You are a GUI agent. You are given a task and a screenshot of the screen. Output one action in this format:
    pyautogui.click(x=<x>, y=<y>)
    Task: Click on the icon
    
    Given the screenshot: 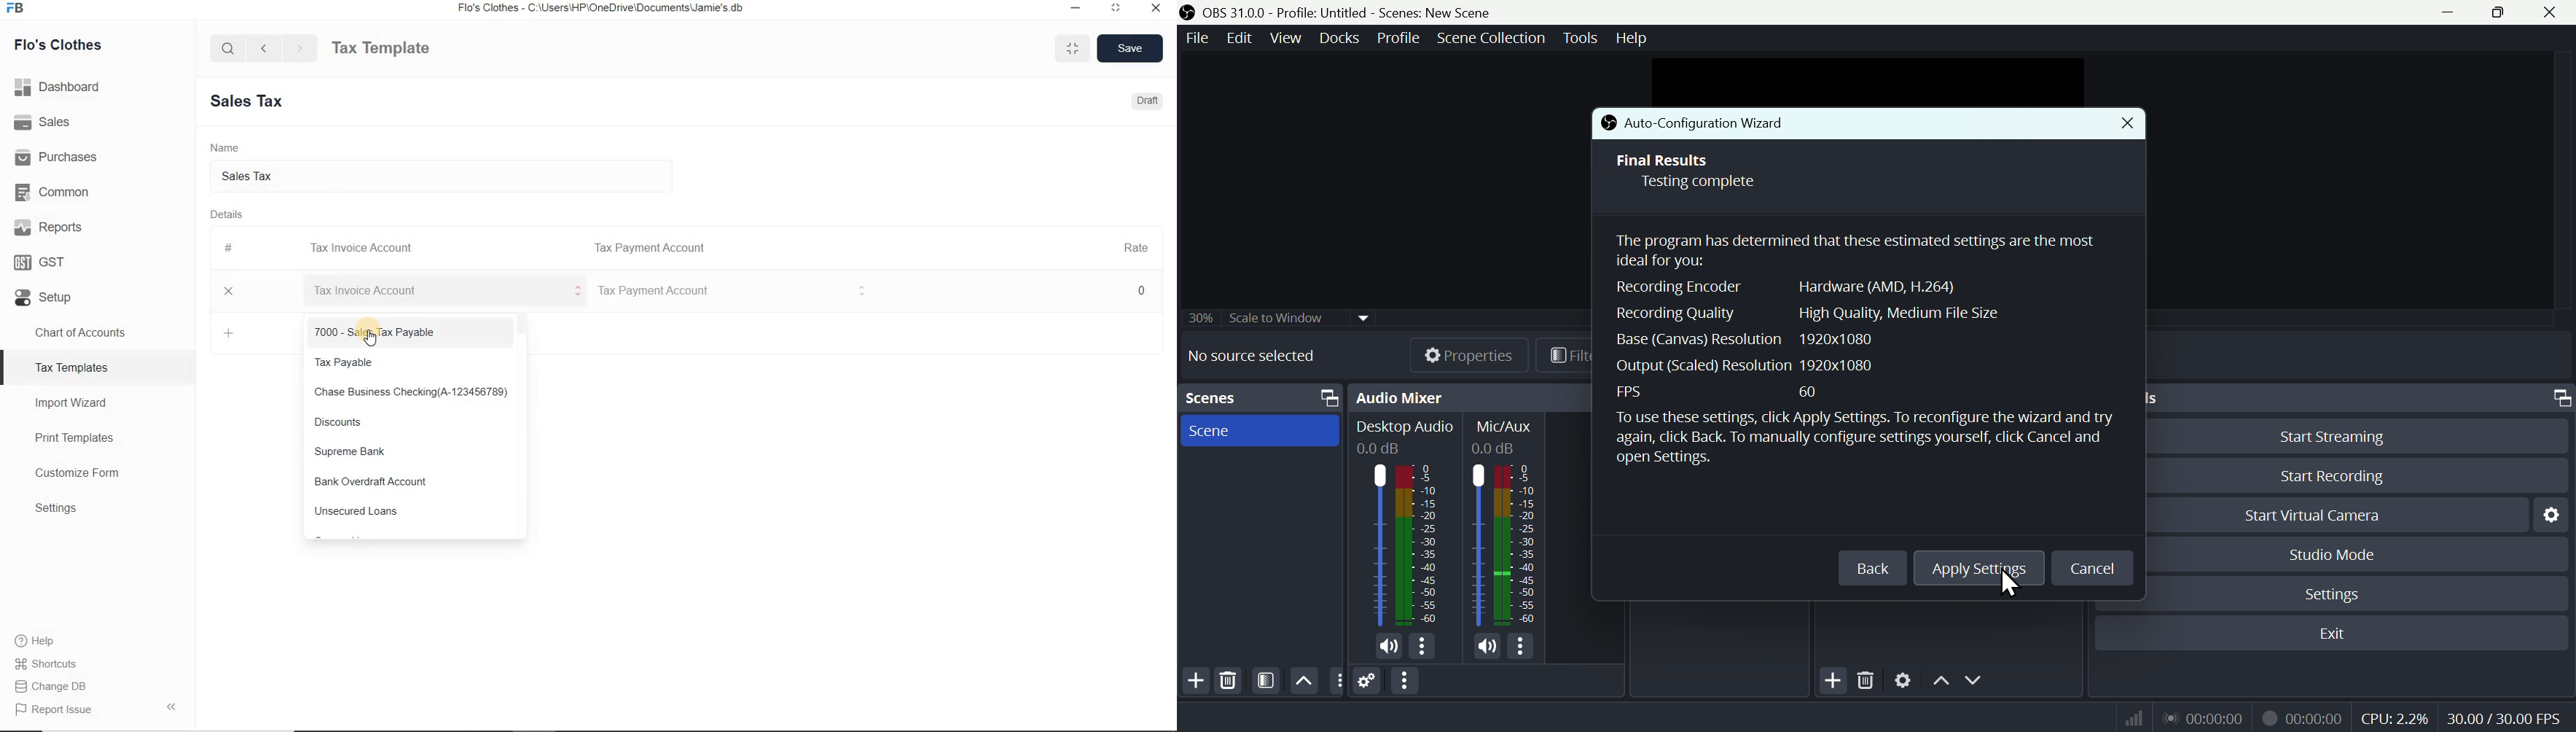 What is the action you would take?
    pyautogui.click(x=1608, y=125)
    